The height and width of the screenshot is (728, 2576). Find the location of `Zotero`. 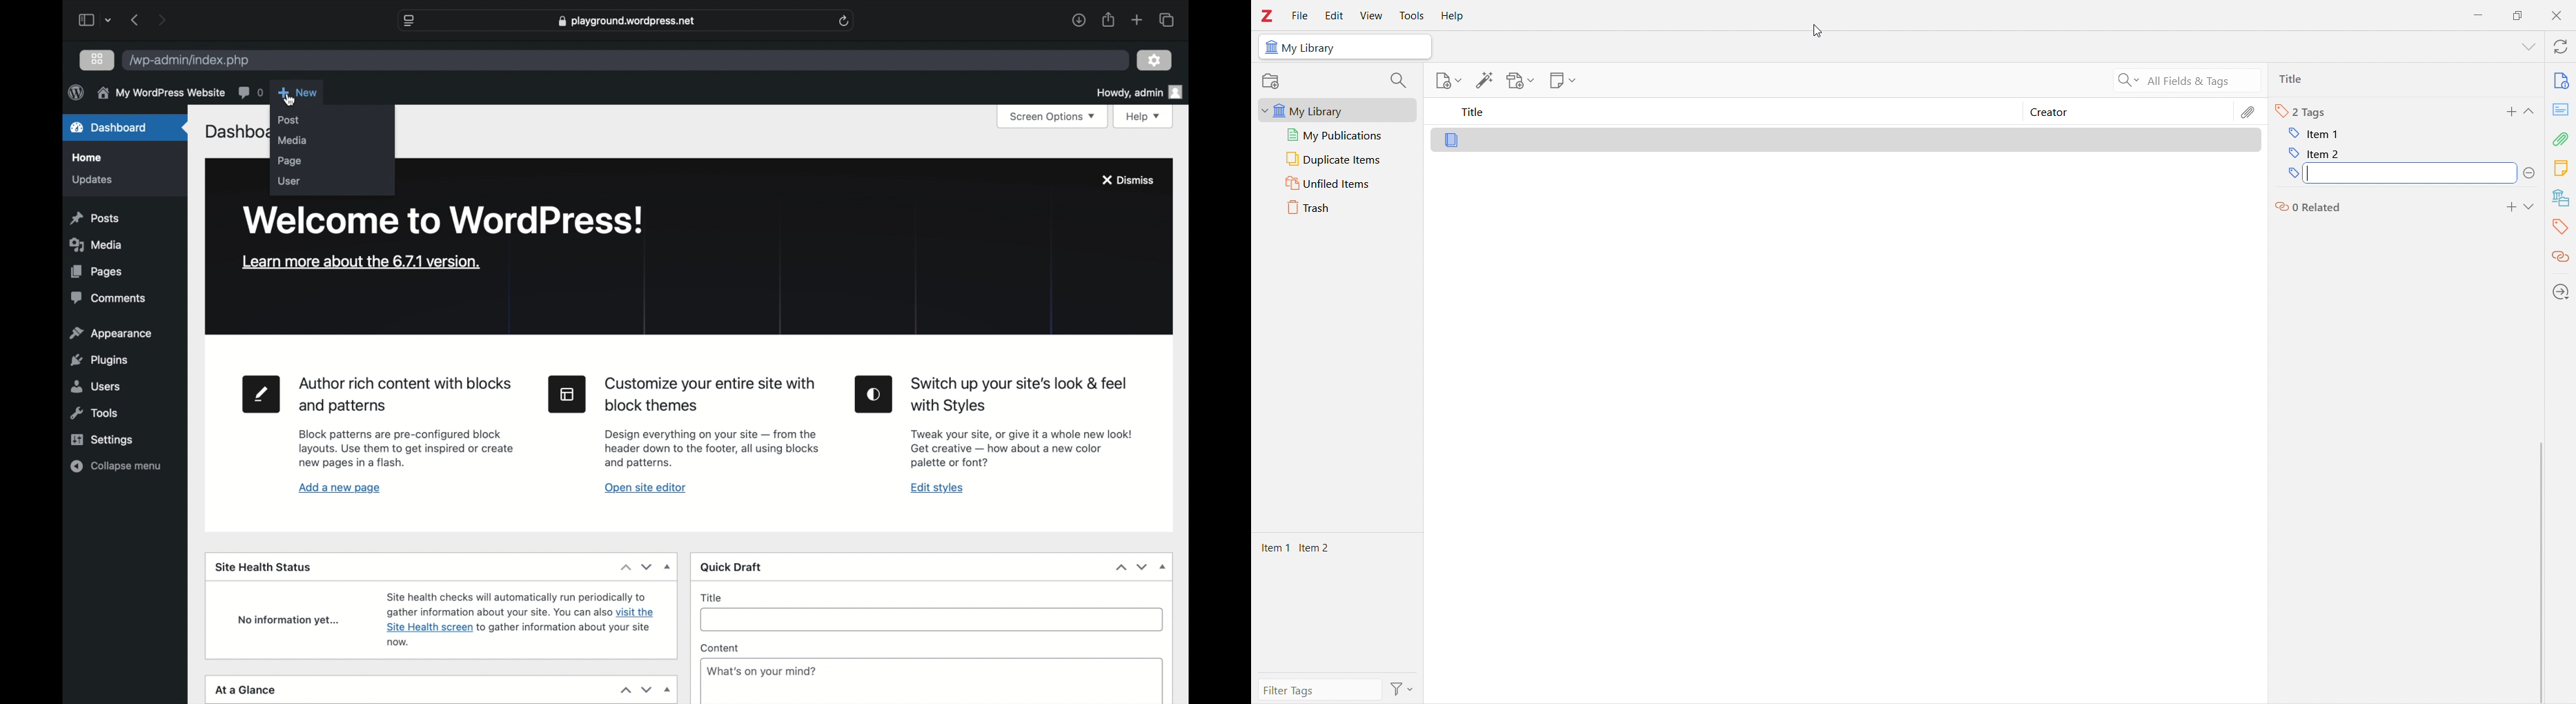

Zotero is located at coordinates (1268, 16).